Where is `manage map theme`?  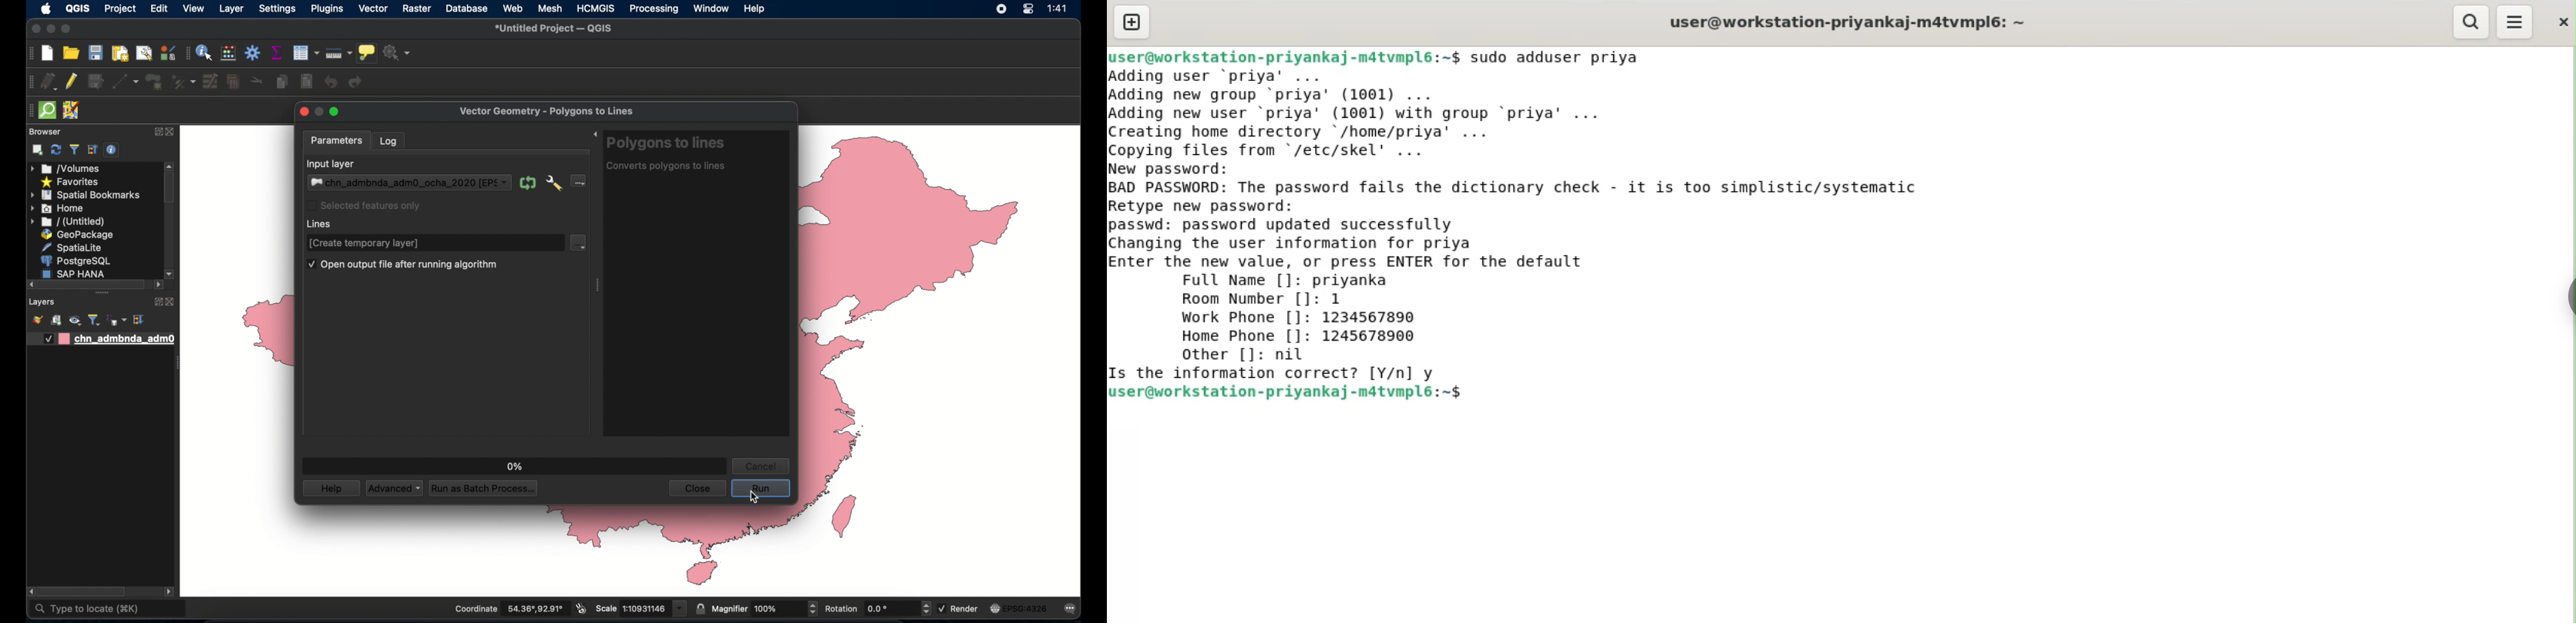
manage map theme is located at coordinates (76, 320).